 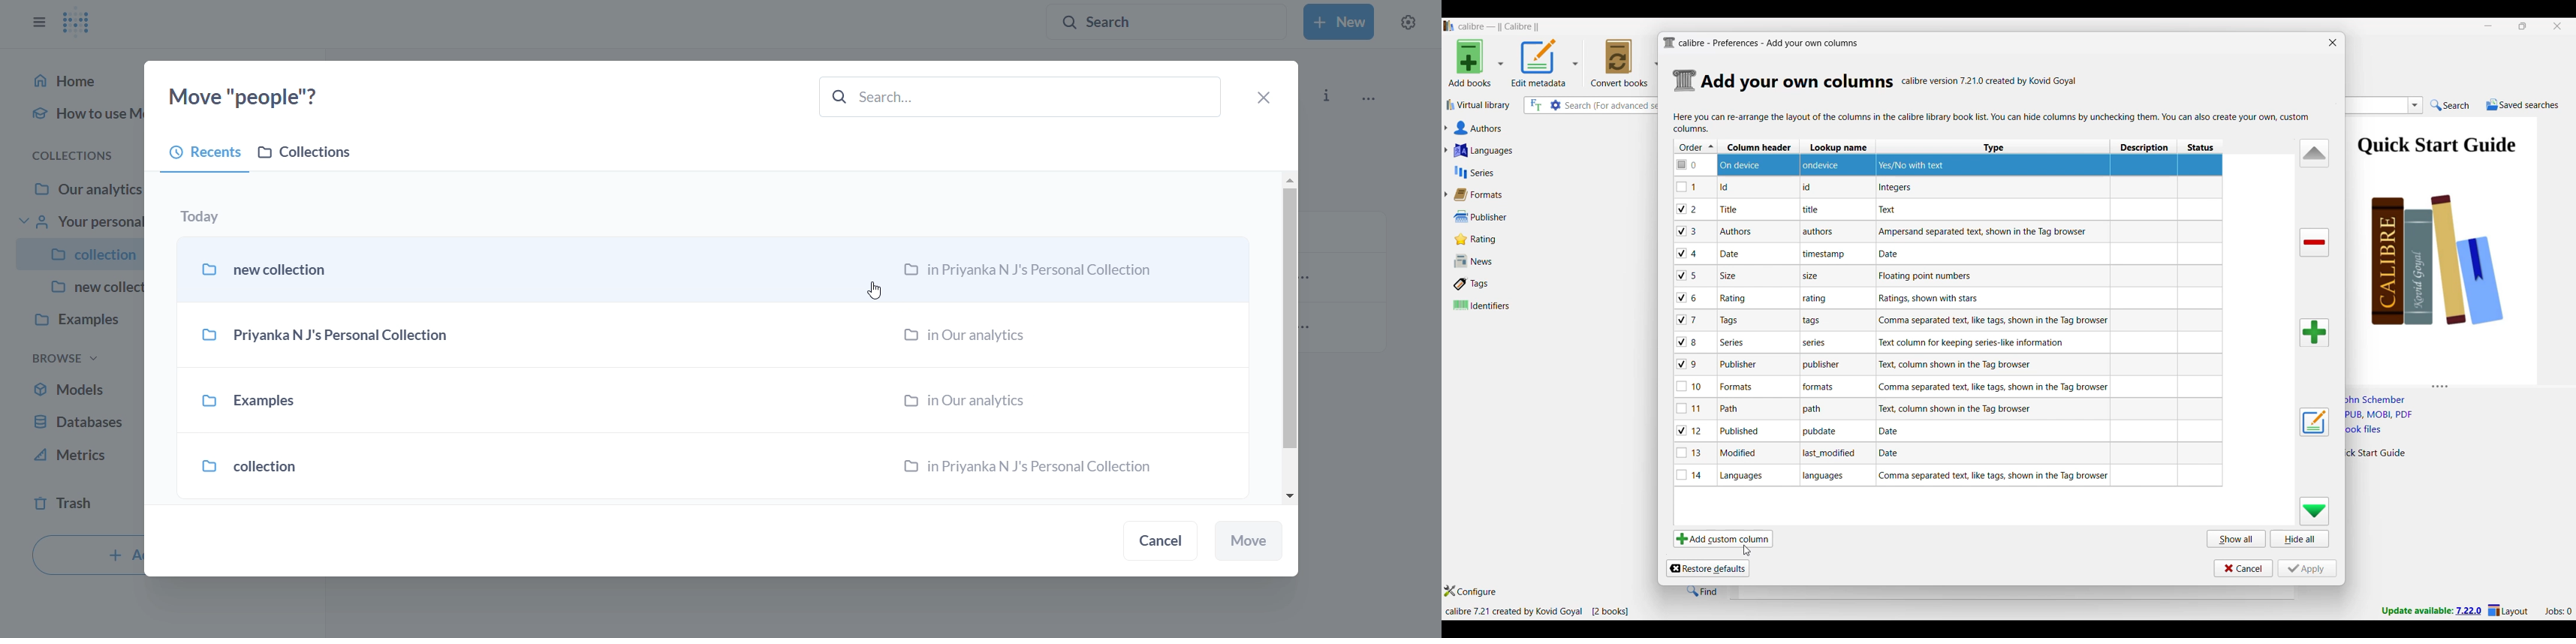 I want to click on Apply, so click(x=2307, y=568).